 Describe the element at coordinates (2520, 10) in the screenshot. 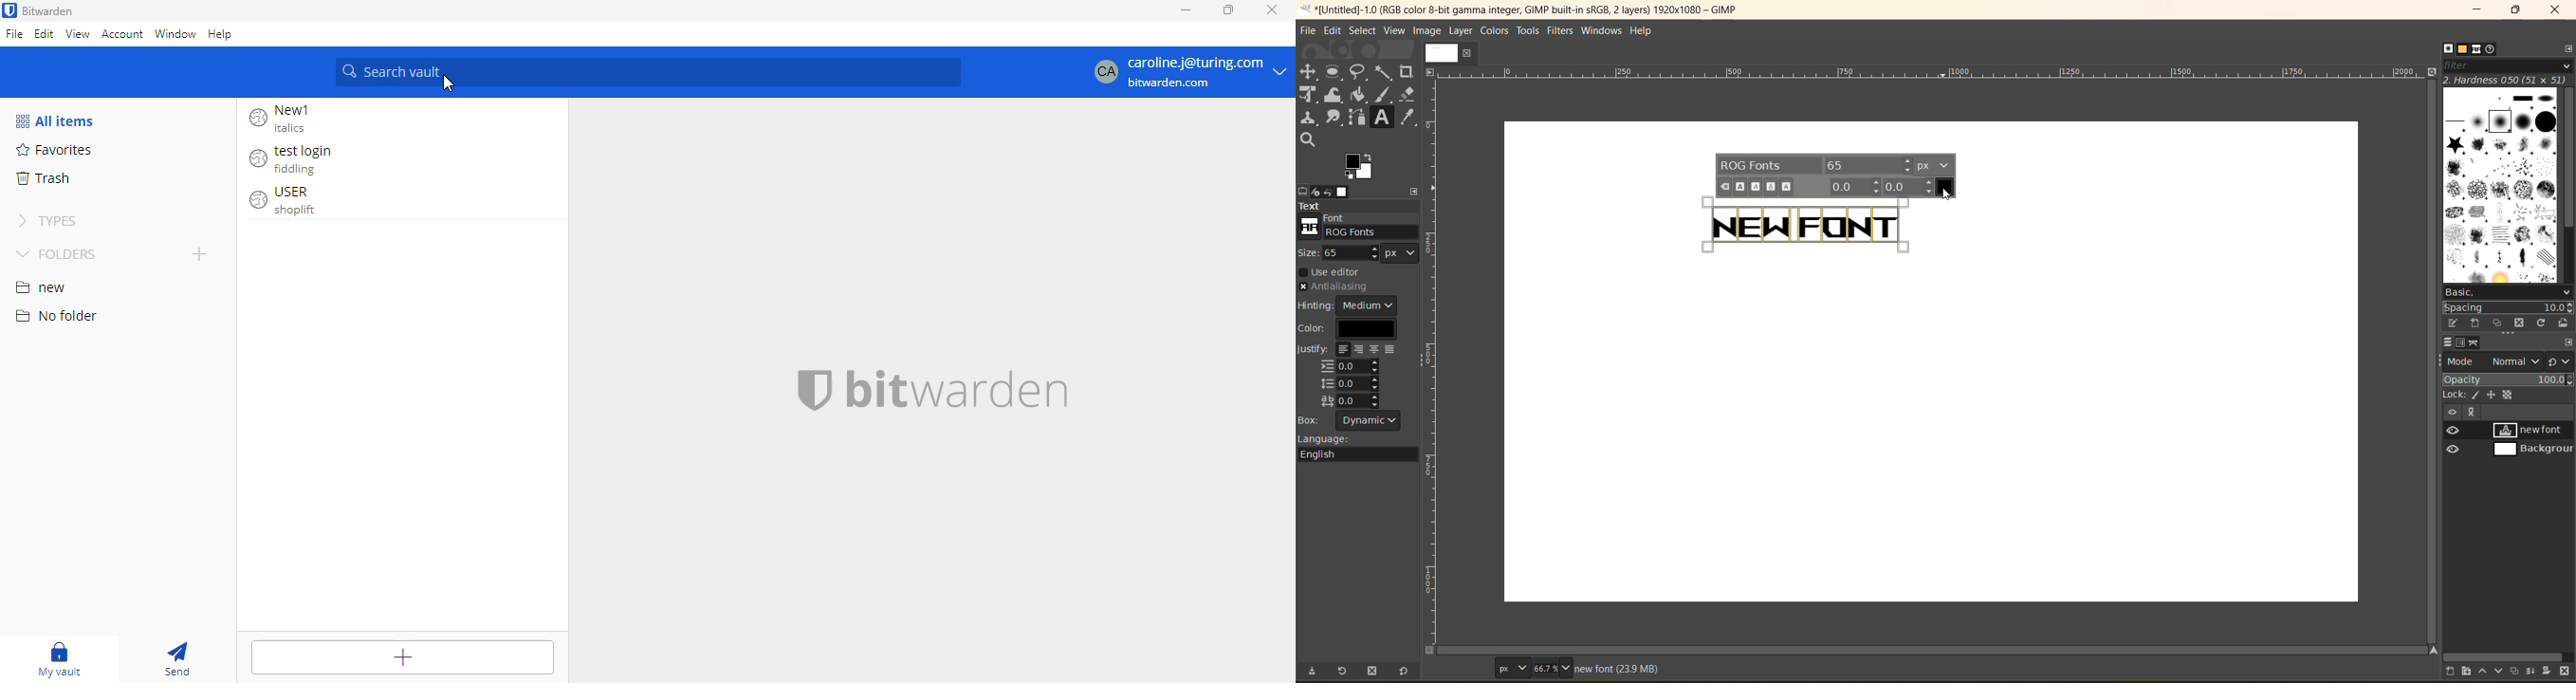

I see `maximize` at that location.